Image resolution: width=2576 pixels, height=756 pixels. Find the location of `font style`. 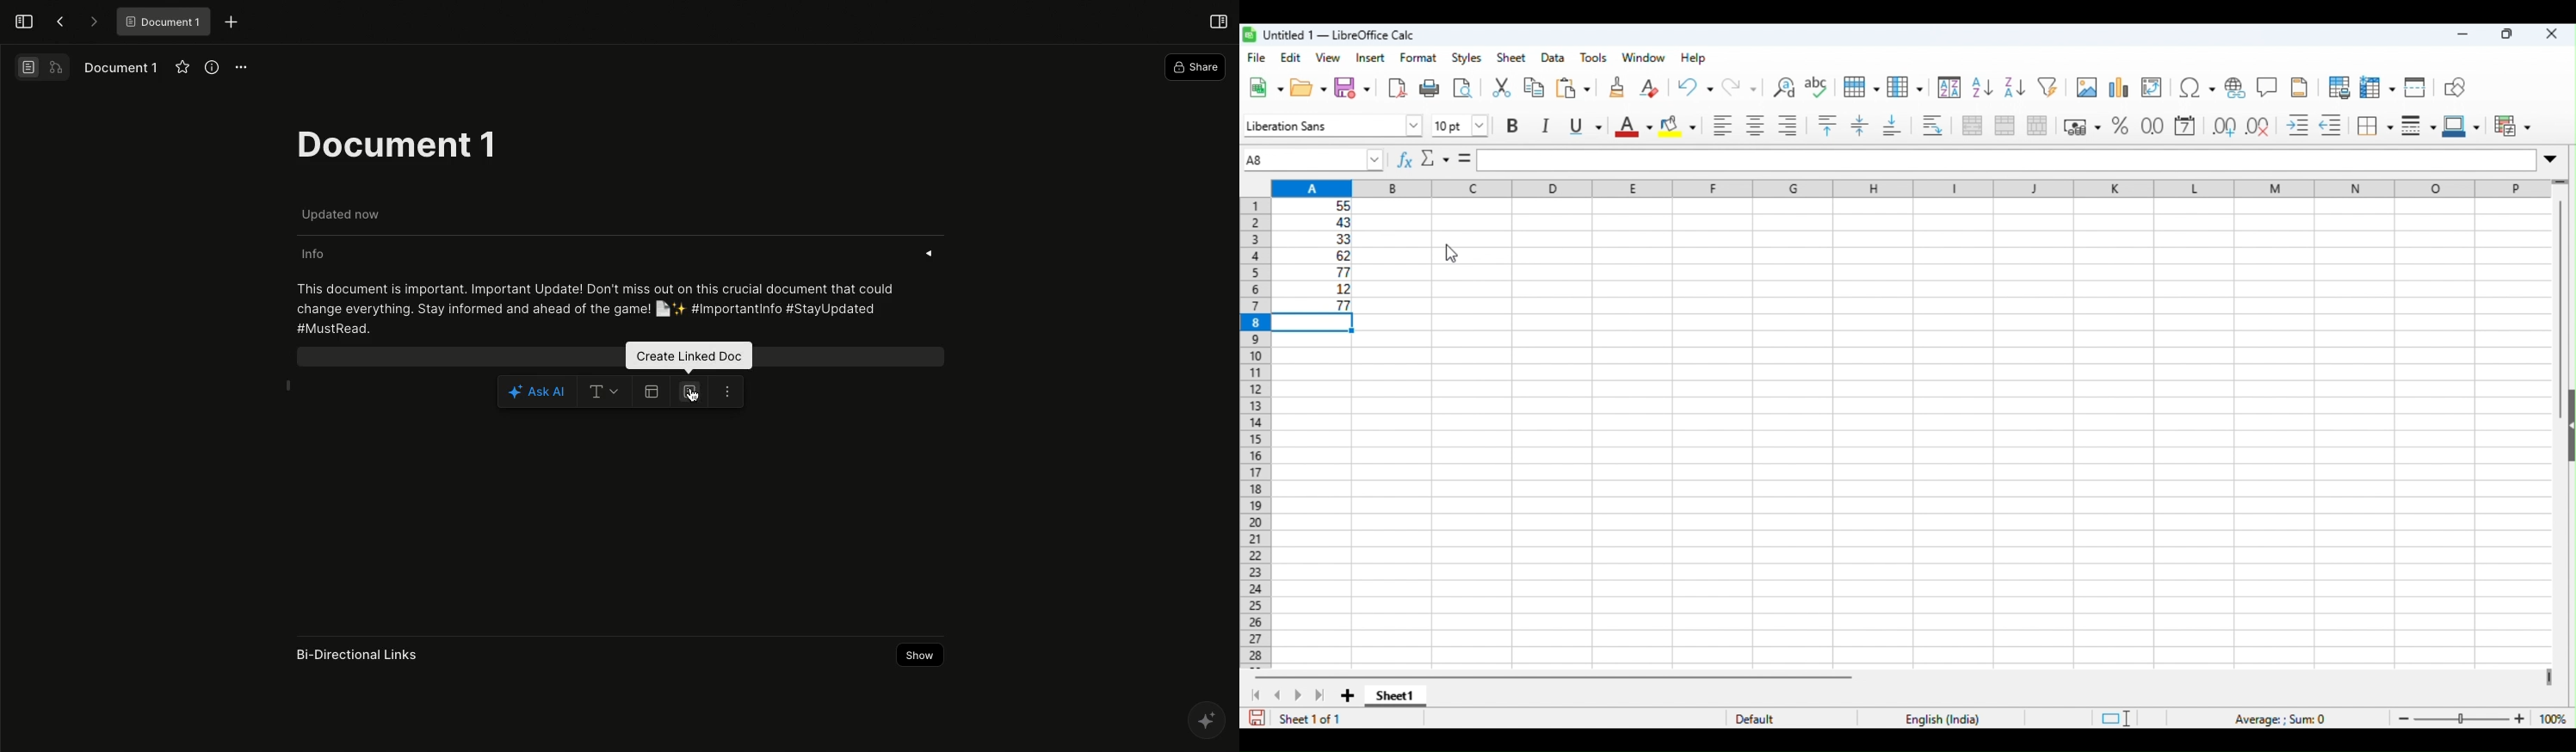

font style is located at coordinates (1333, 125).